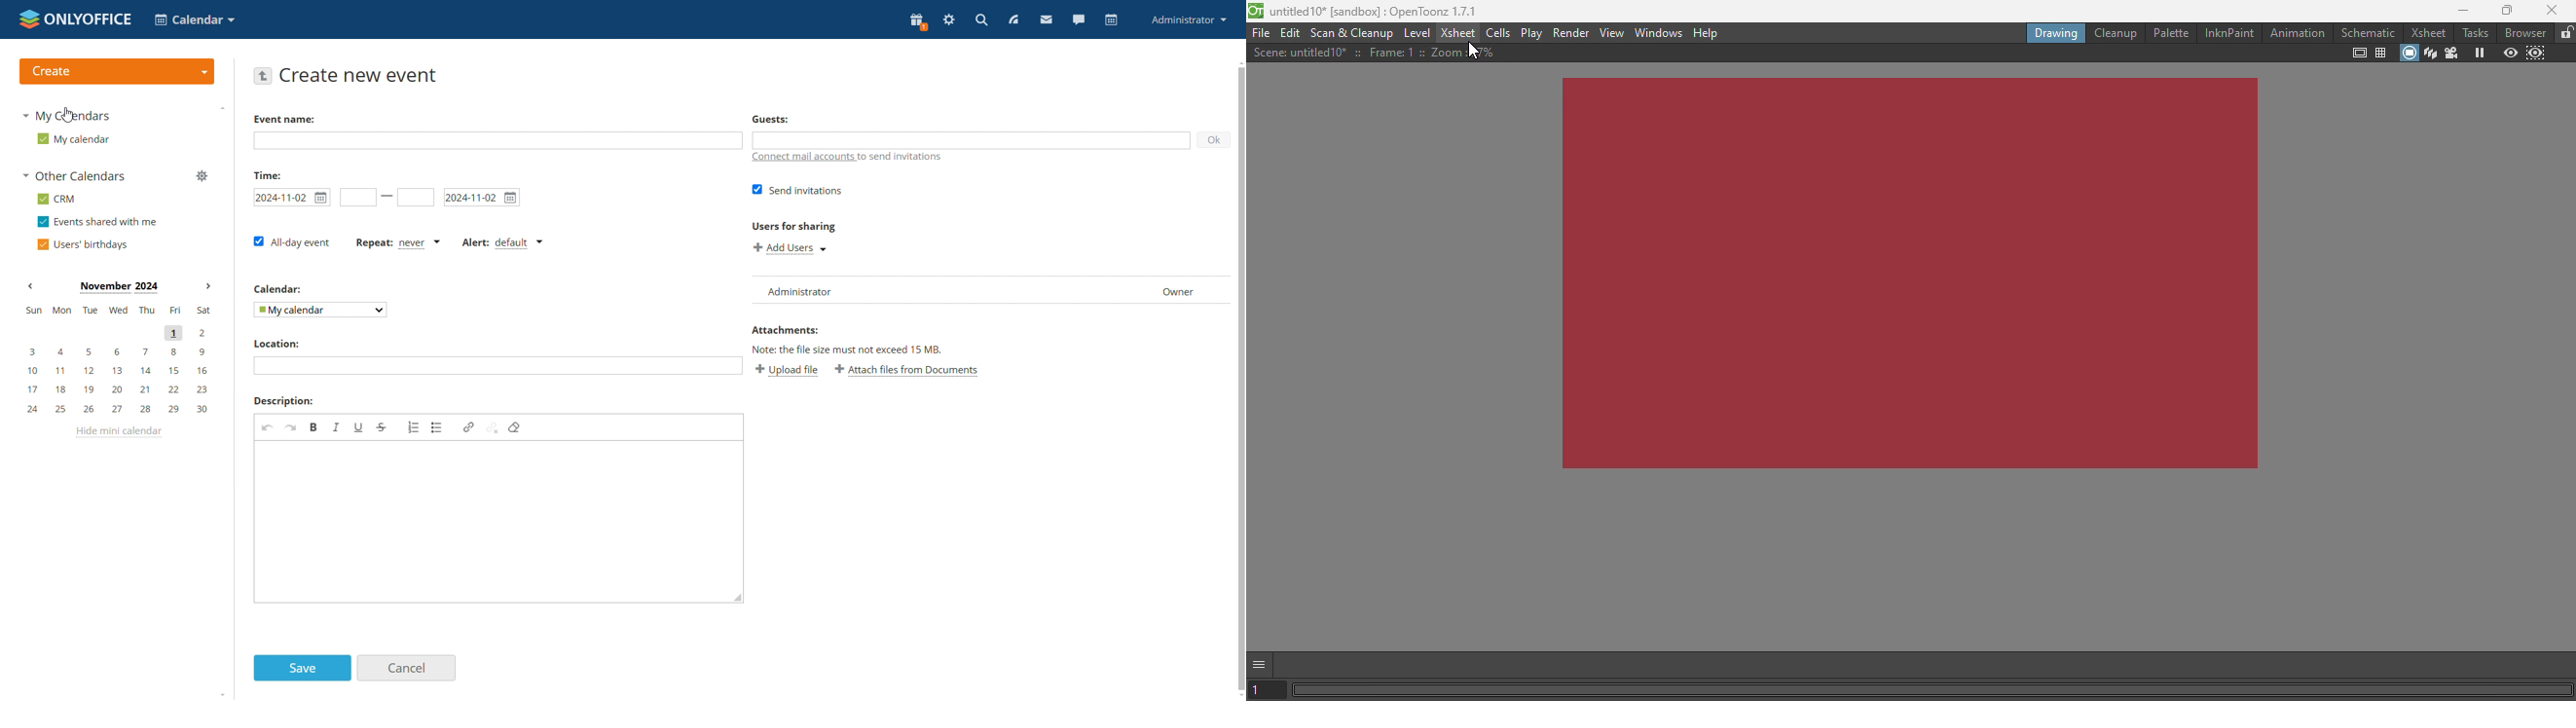 This screenshot has height=728, width=2576. Describe the element at coordinates (1014, 19) in the screenshot. I see `view` at that location.